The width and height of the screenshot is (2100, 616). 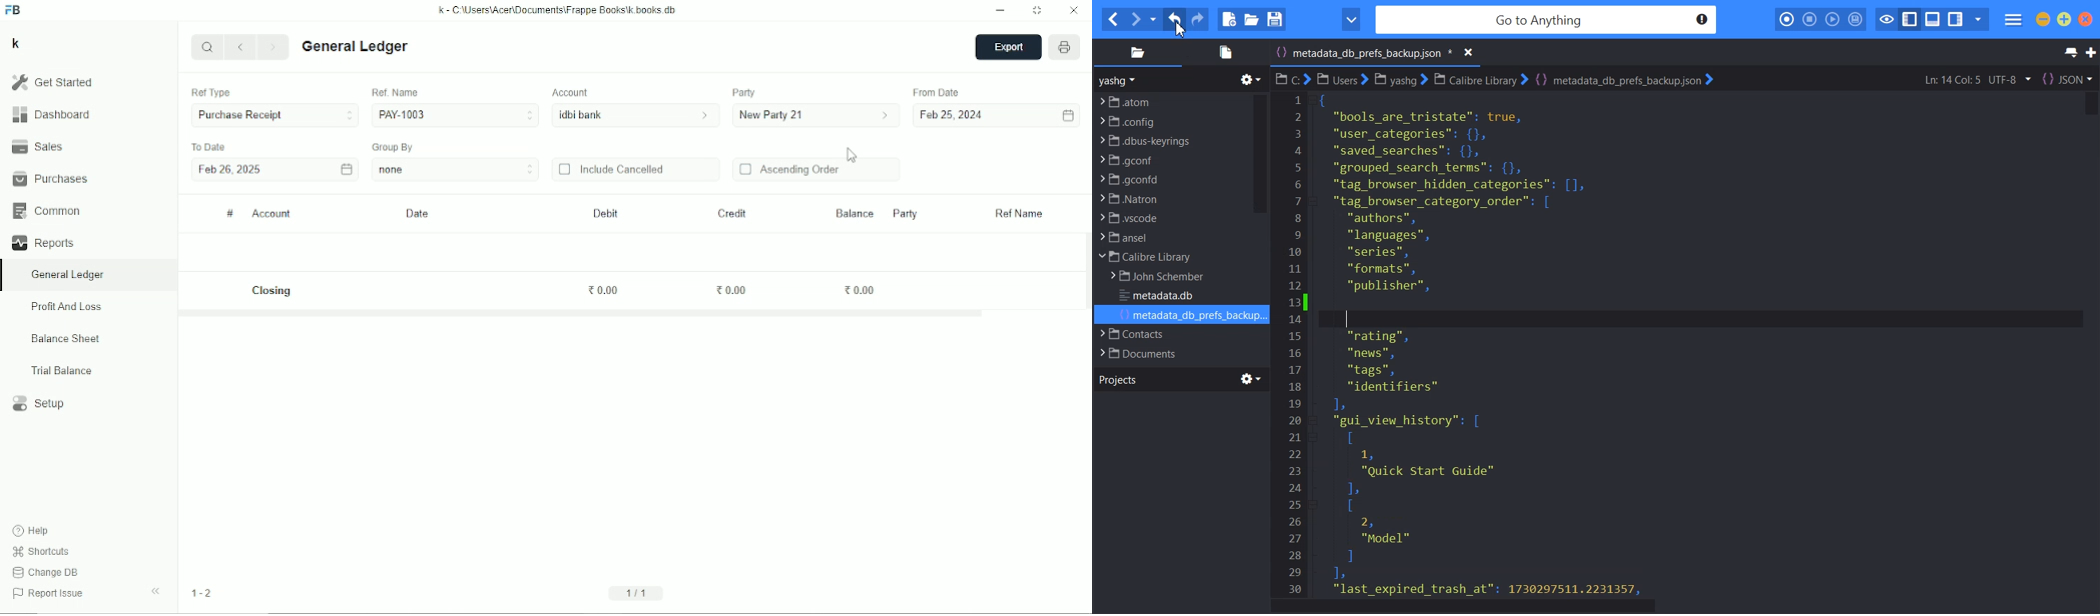 I want to click on From date, so click(x=938, y=92).